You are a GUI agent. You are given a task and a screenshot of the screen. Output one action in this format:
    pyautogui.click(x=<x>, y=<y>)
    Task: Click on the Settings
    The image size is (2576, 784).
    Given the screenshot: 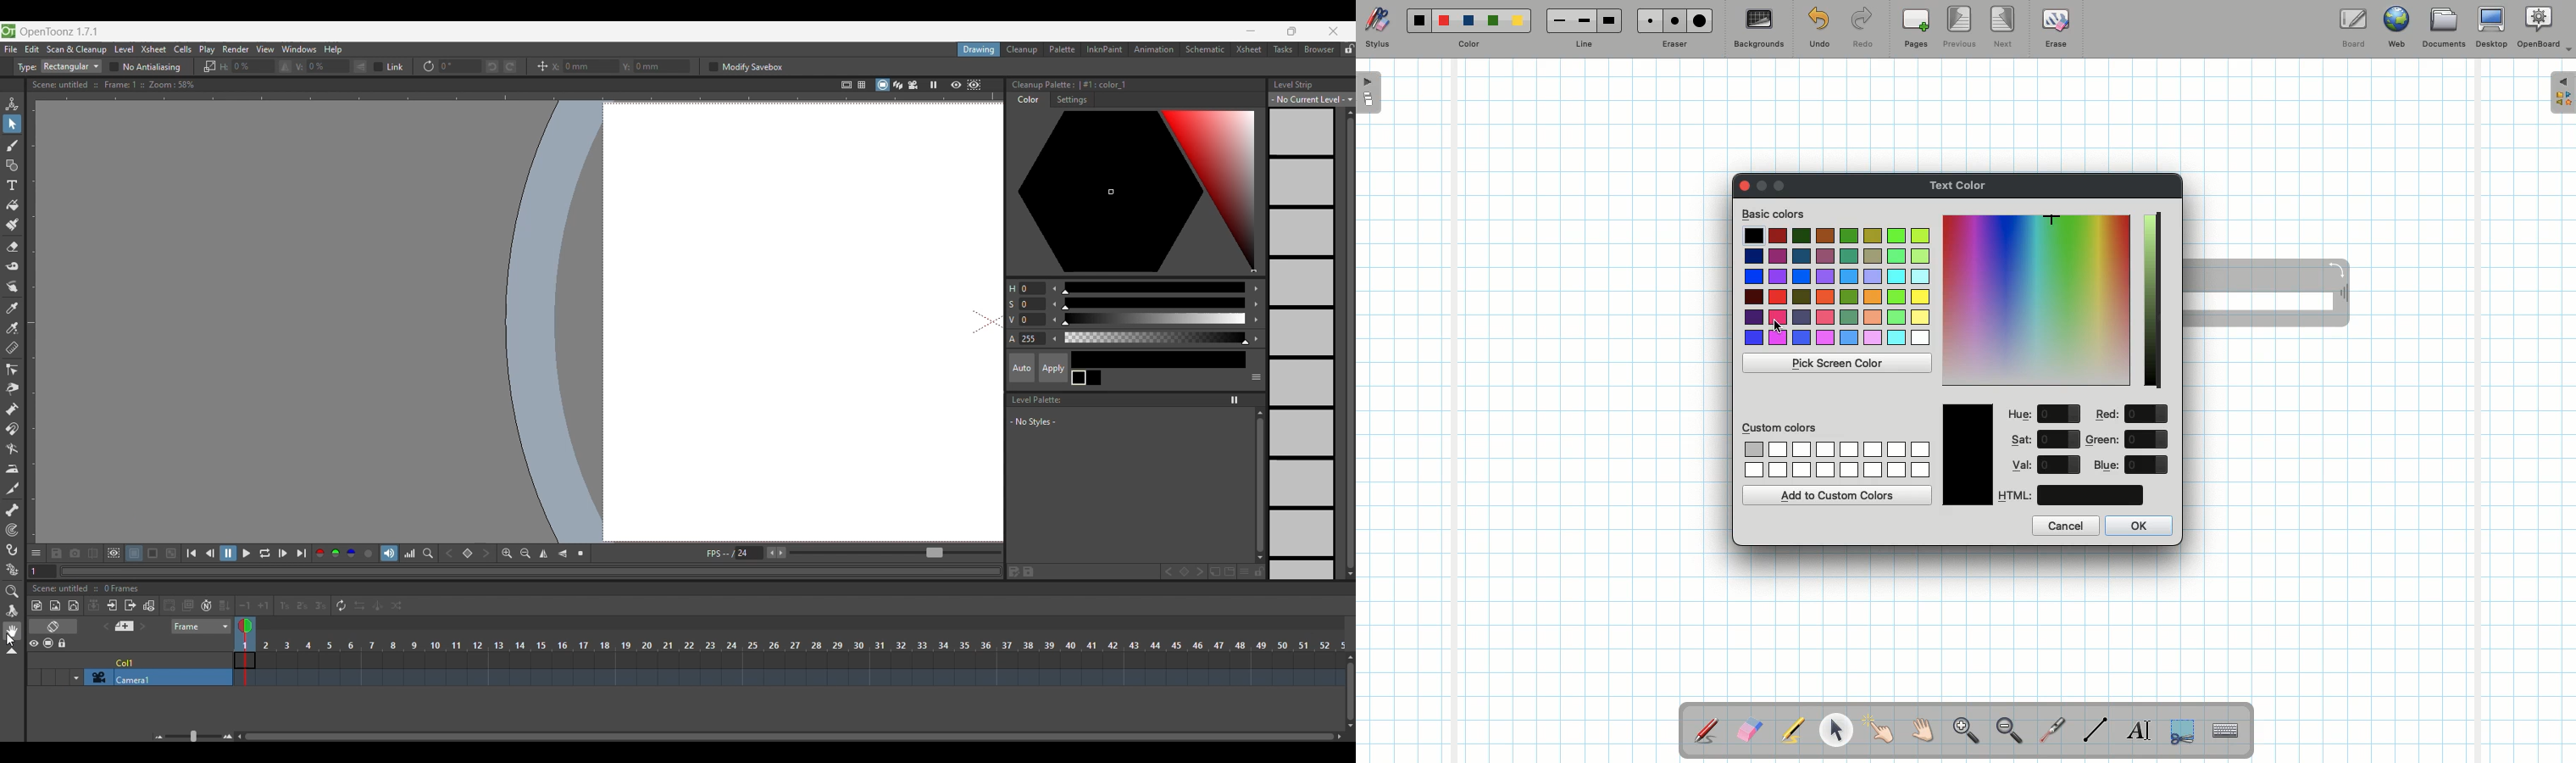 What is the action you would take?
    pyautogui.click(x=1072, y=99)
    